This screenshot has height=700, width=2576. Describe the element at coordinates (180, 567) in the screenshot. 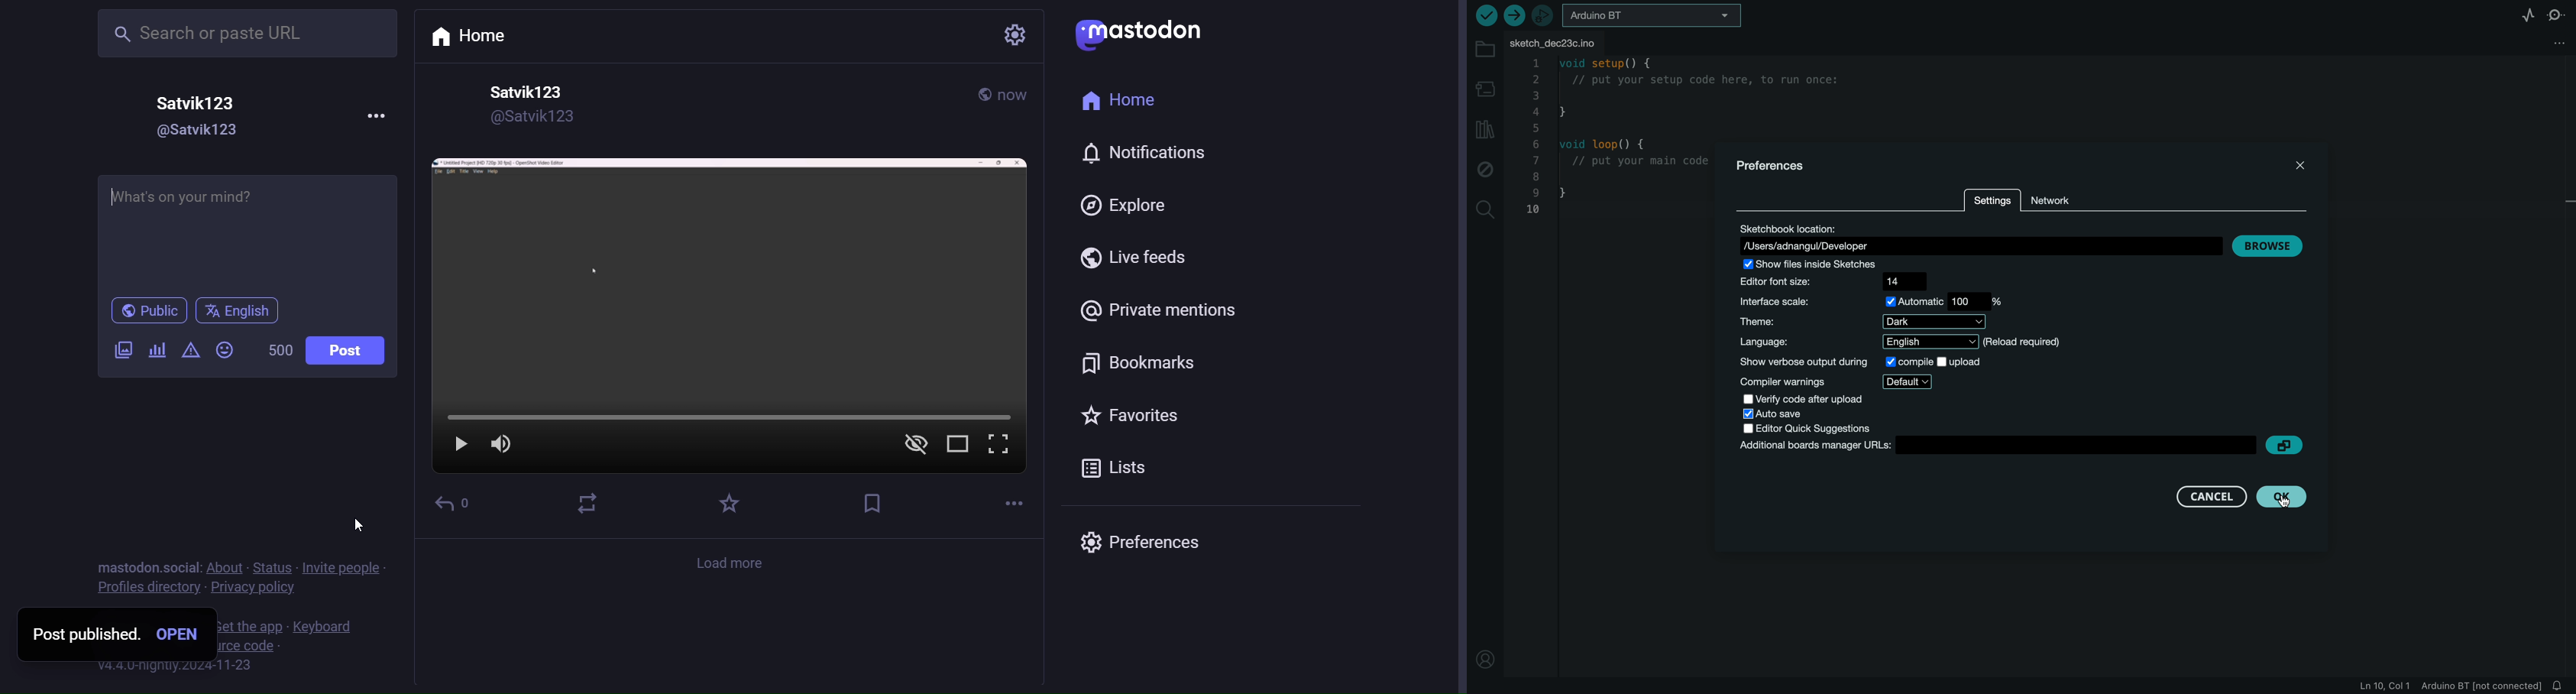

I see `social` at that location.